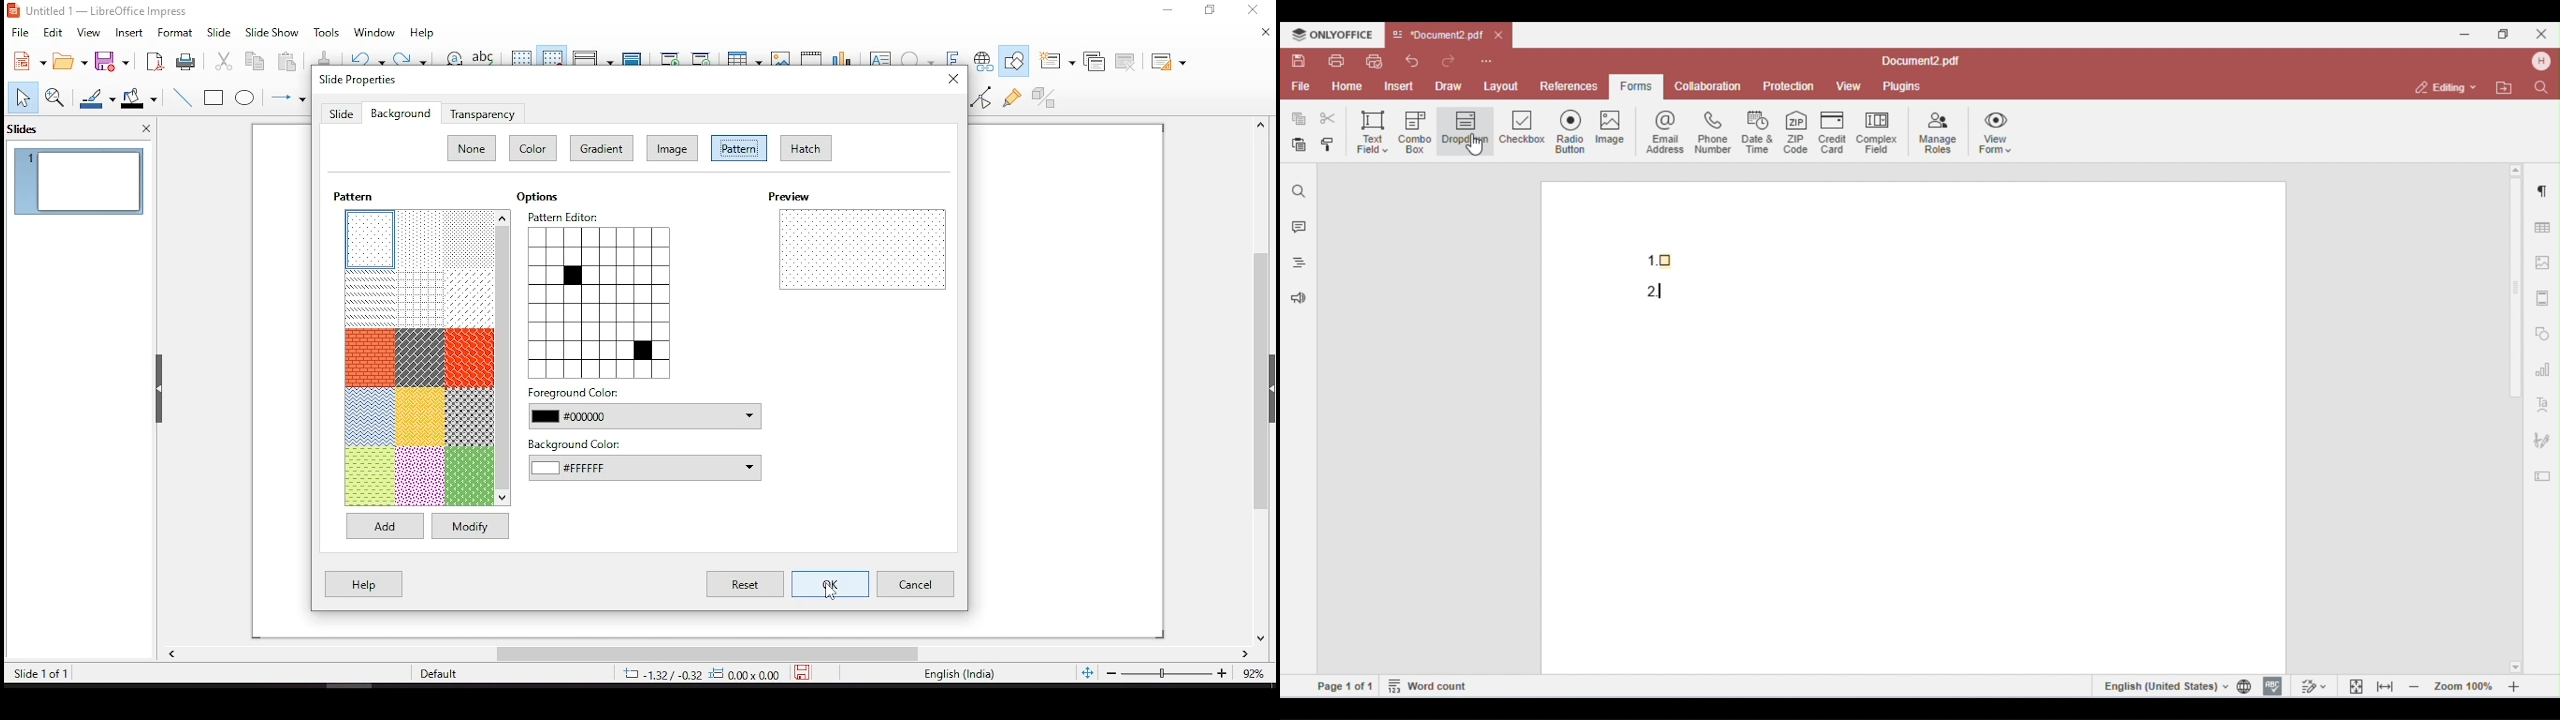 The width and height of the screenshot is (2576, 728). Describe the element at coordinates (958, 673) in the screenshot. I see `english (india)` at that location.